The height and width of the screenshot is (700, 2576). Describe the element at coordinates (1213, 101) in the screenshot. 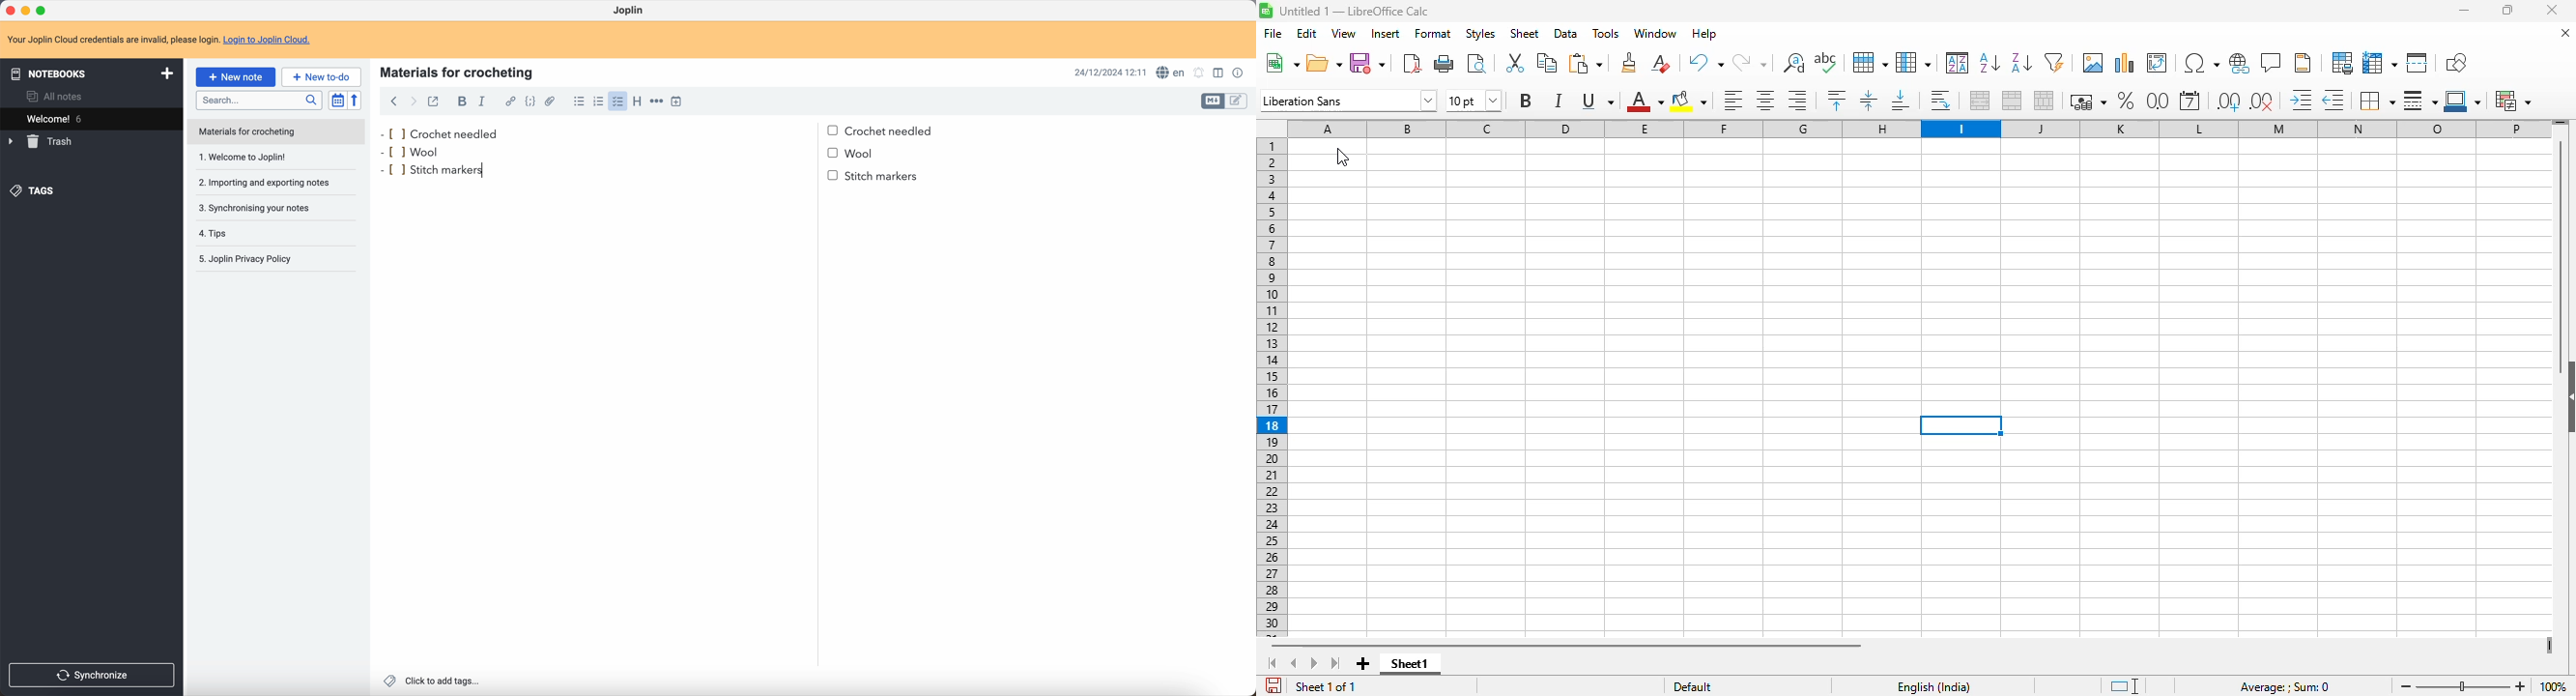

I see `toggle edit layout` at that location.